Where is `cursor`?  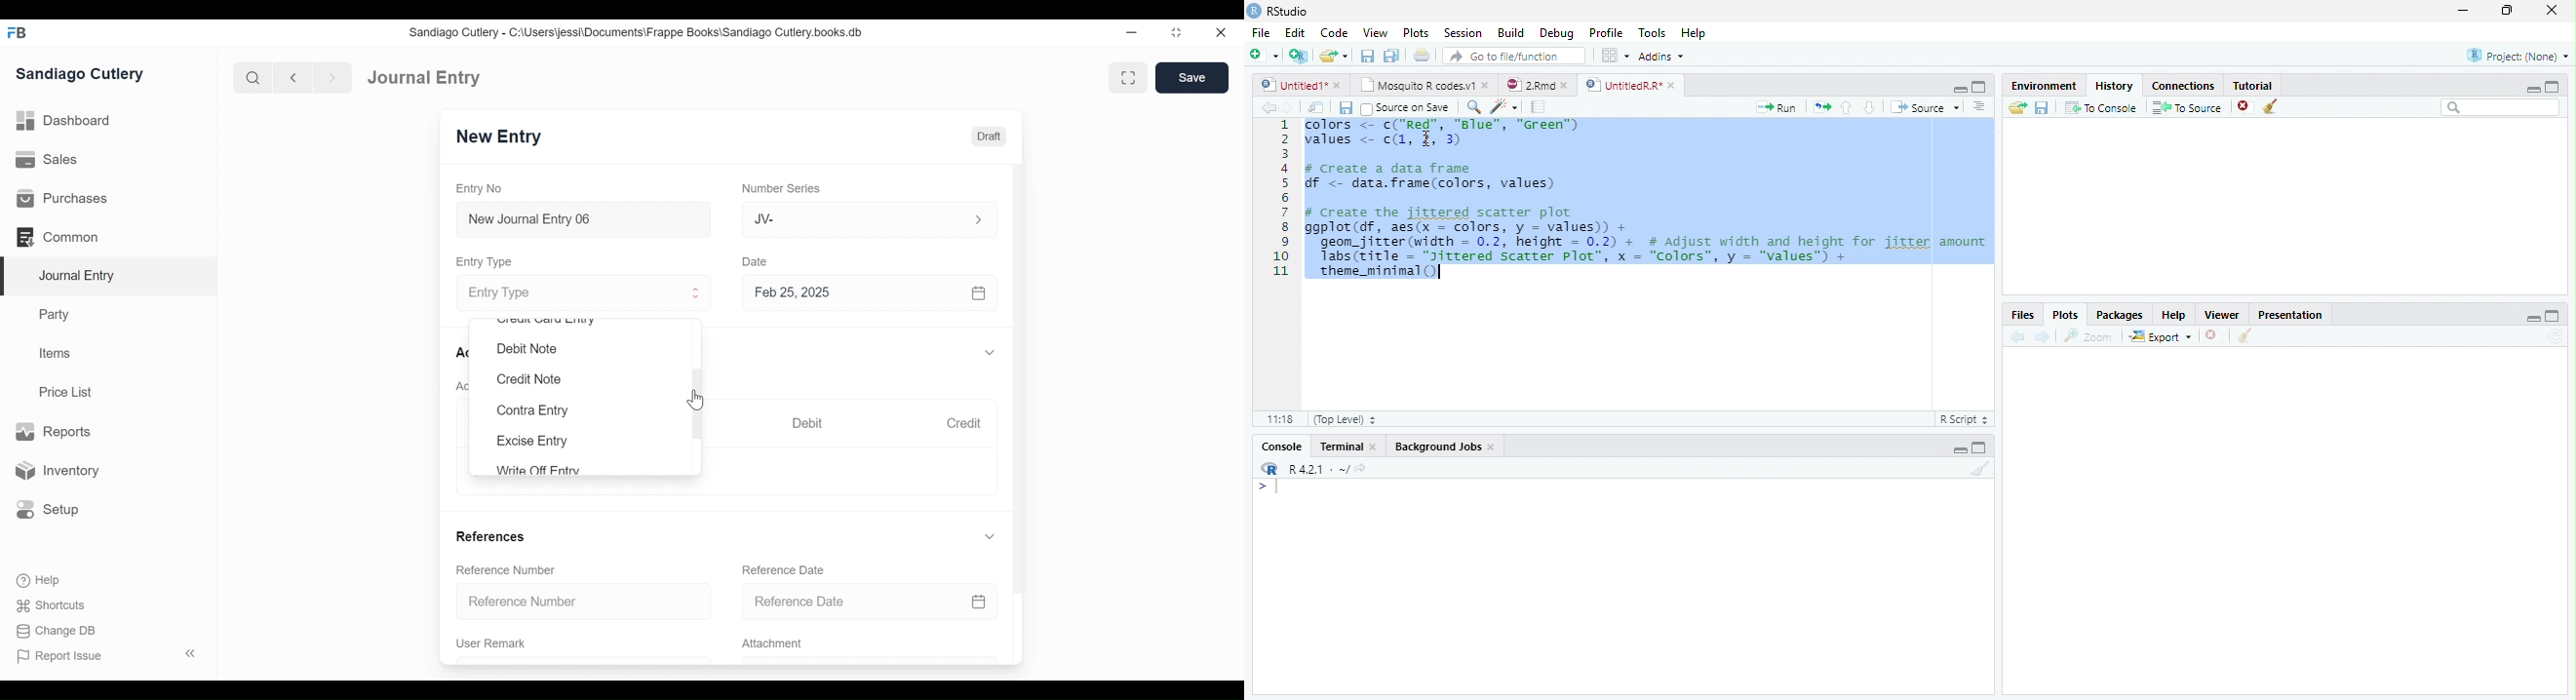 cursor is located at coordinates (1426, 138).